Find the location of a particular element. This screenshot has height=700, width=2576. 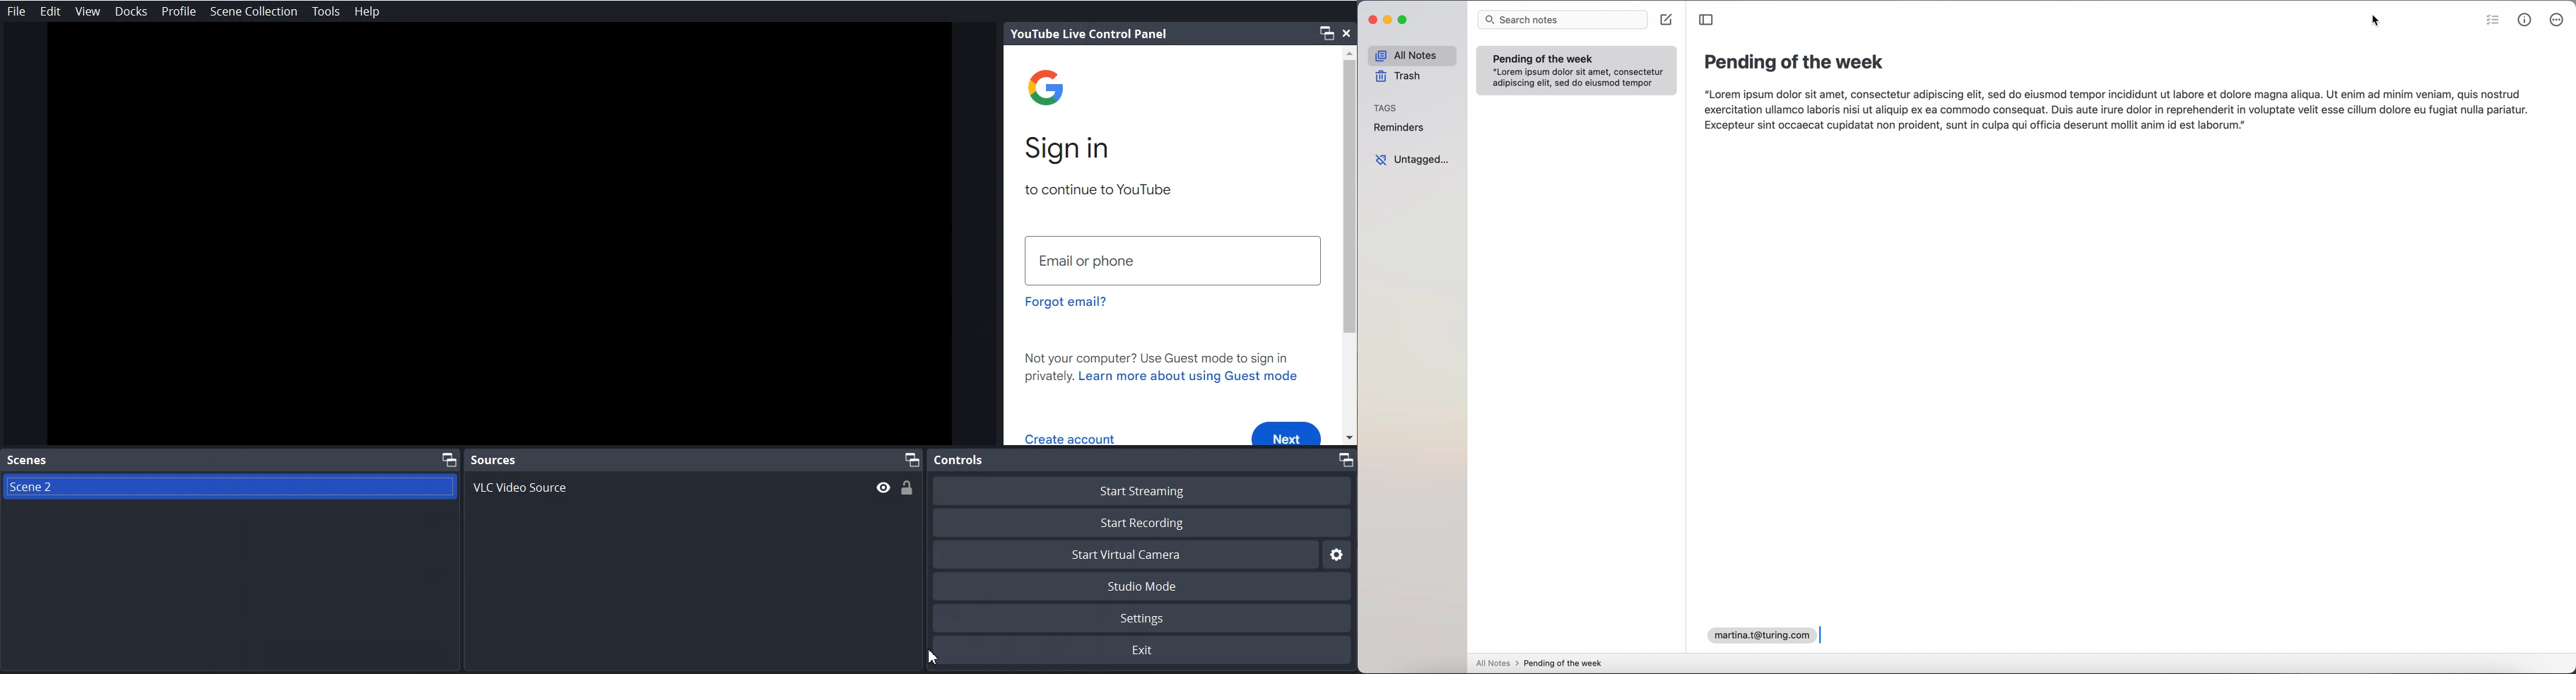

Start Recording is located at coordinates (1144, 522).